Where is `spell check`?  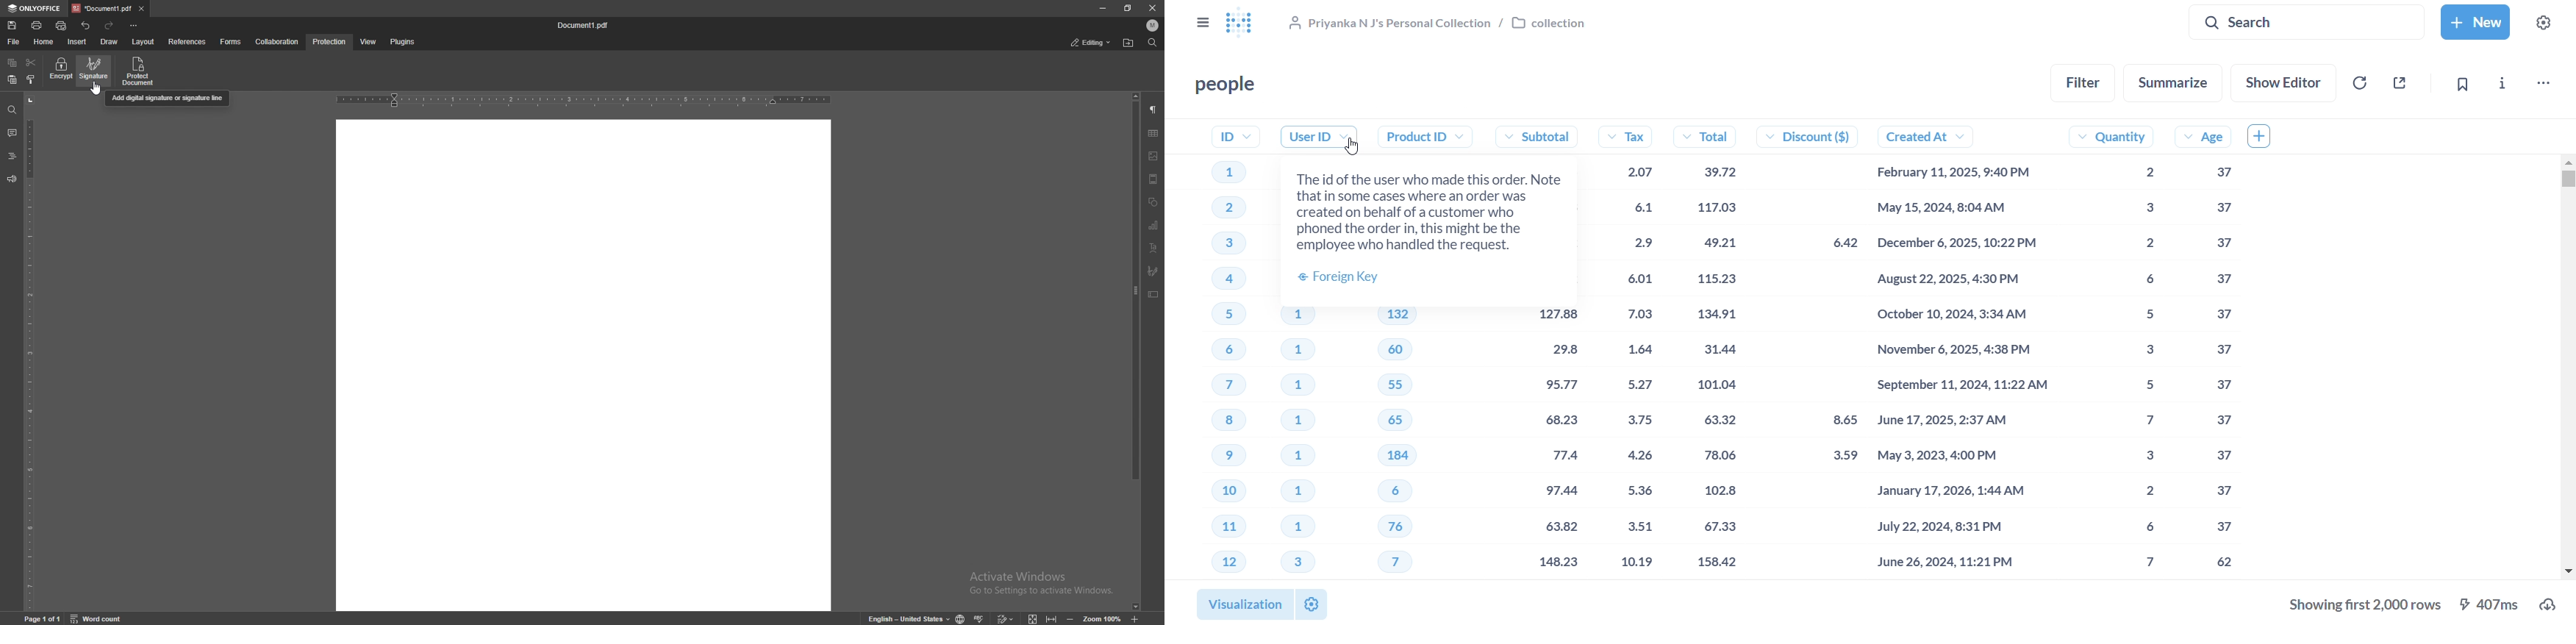
spell check is located at coordinates (980, 616).